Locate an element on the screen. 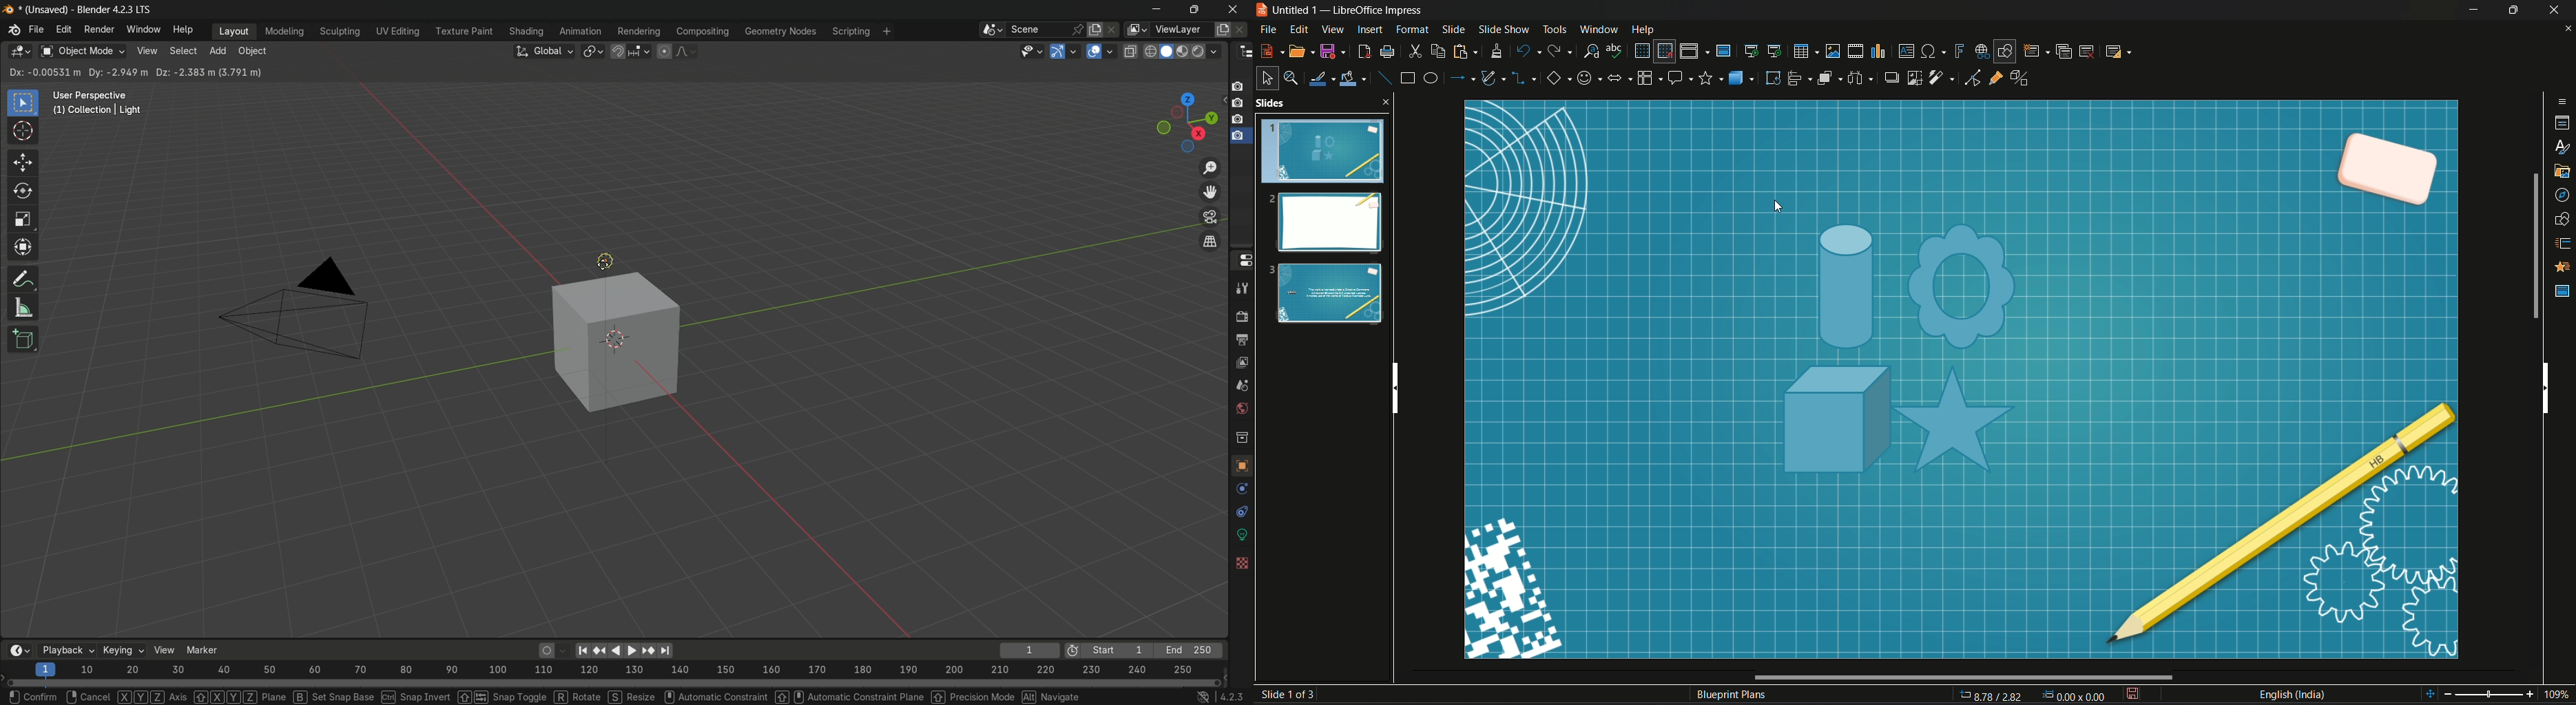 The image size is (2576, 728). gallery is located at coordinates (2563, 171).